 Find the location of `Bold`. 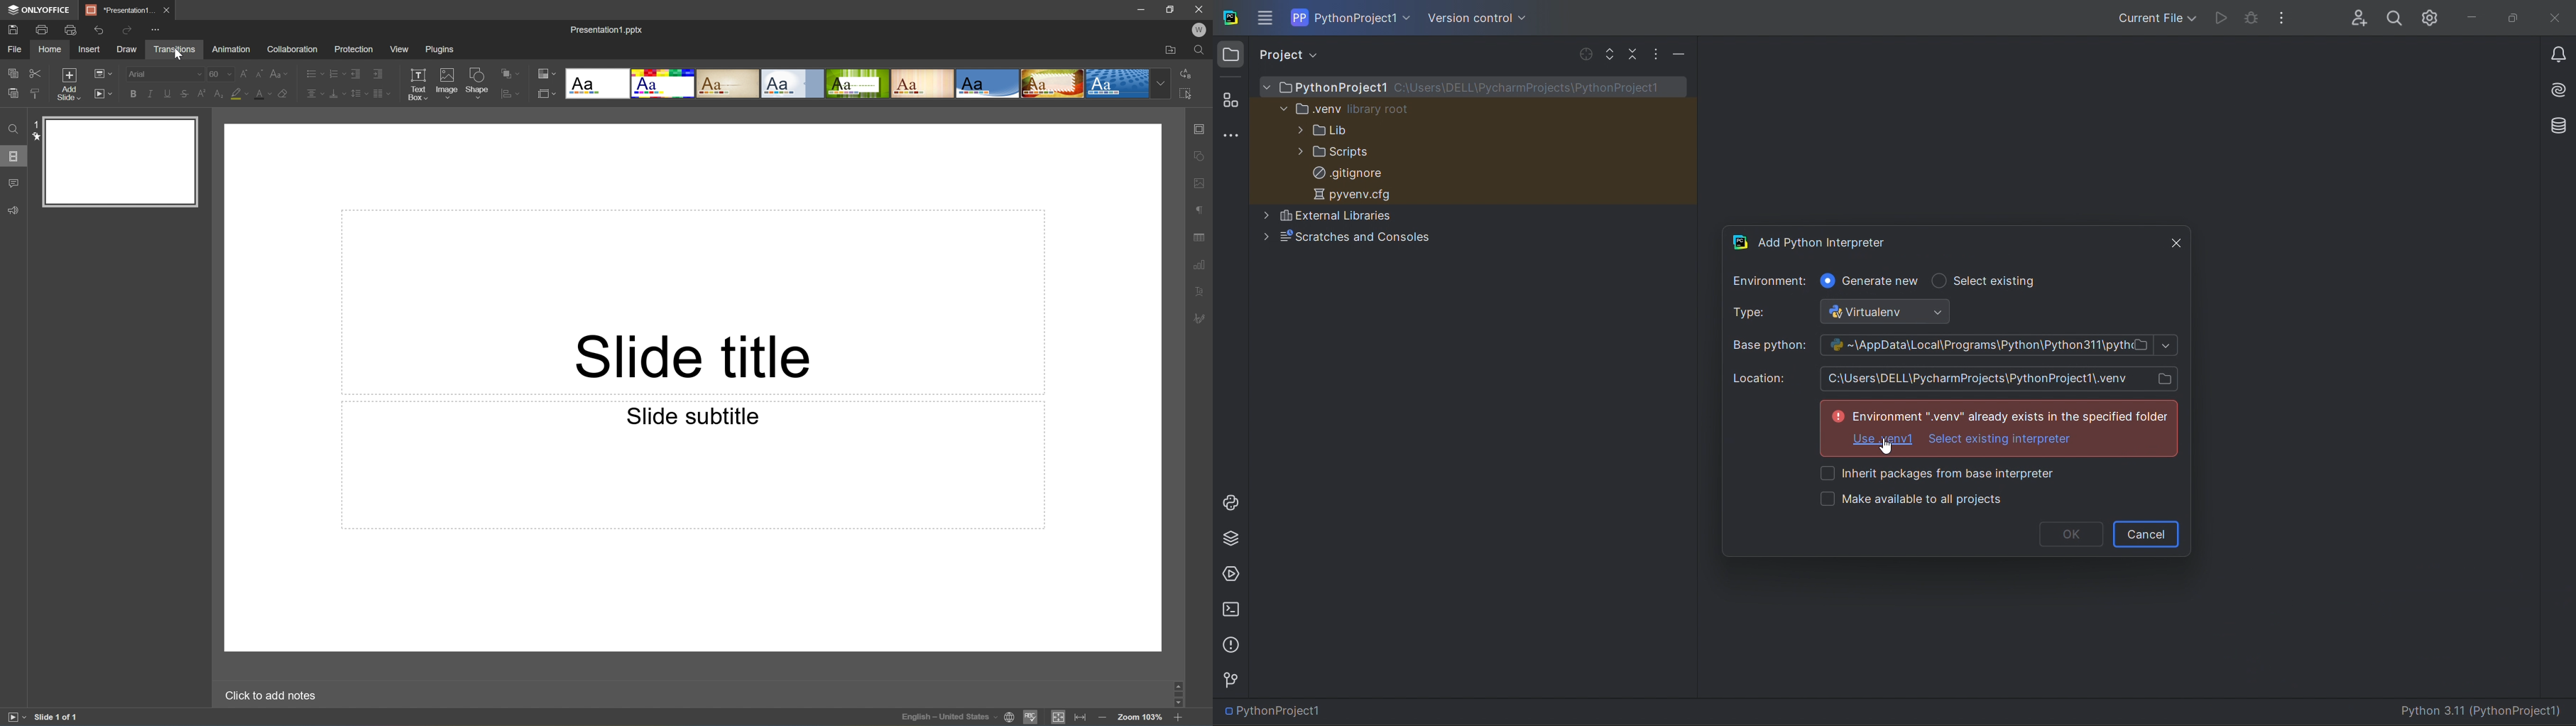

Bold is located at coordinates (134, 94).